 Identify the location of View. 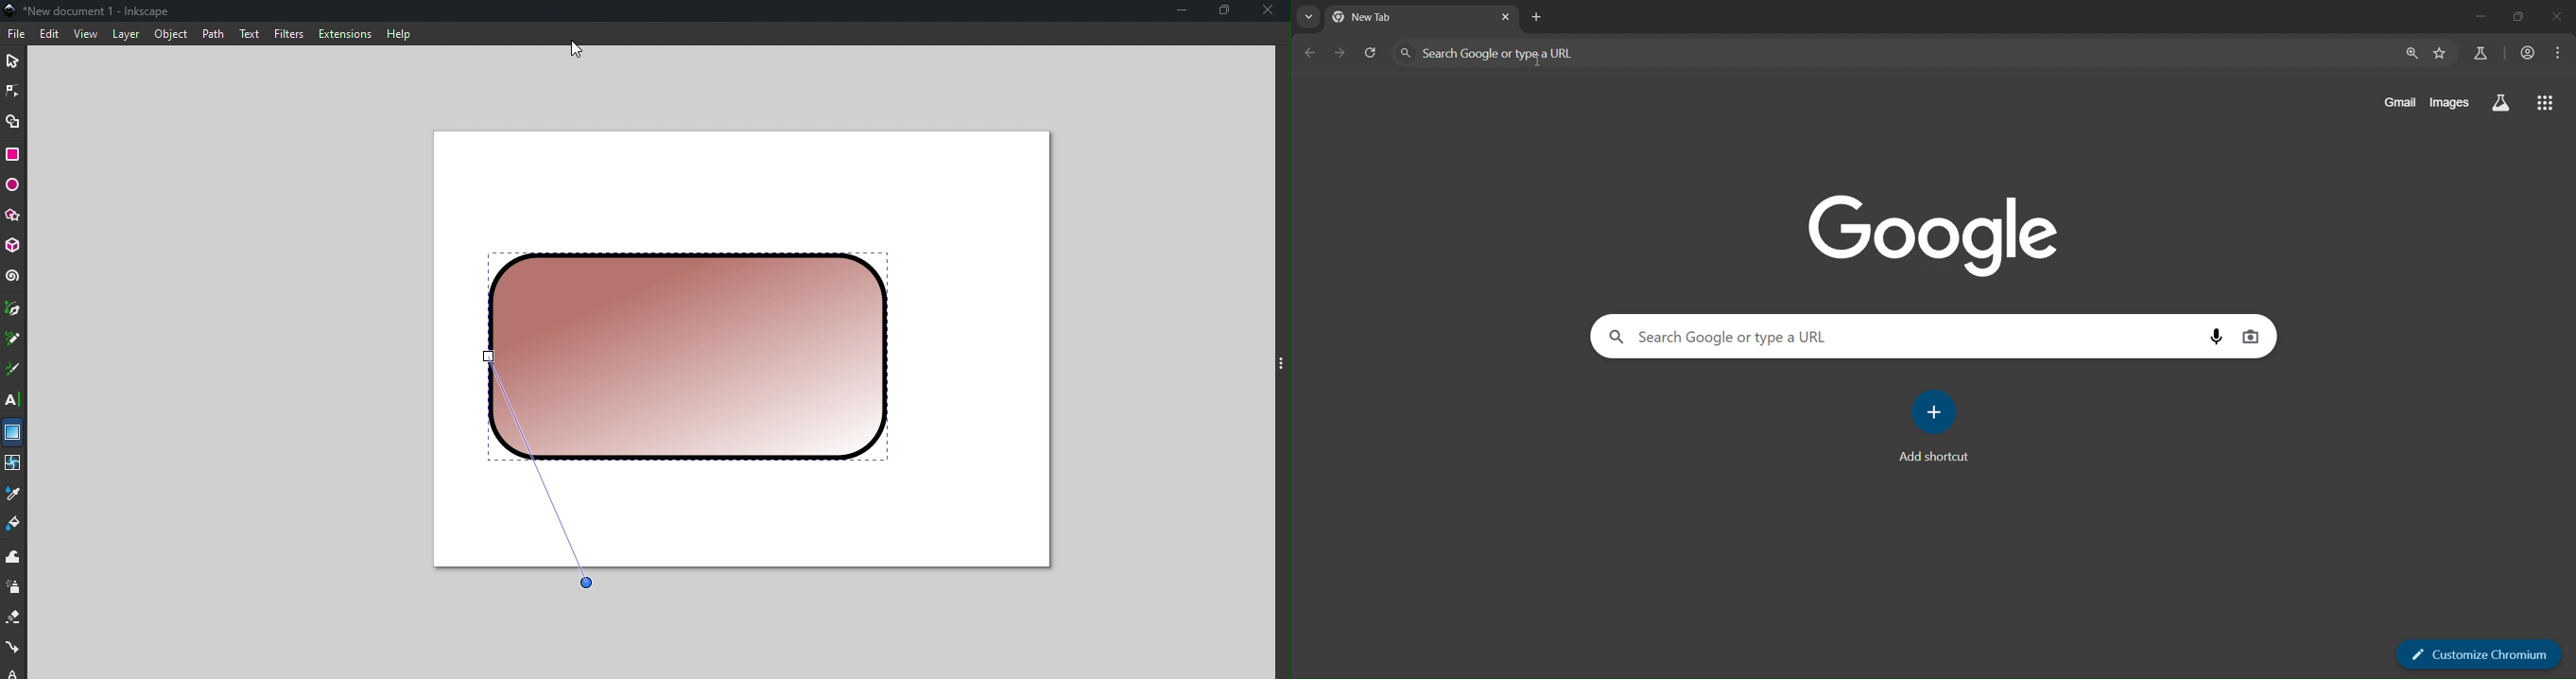
(88, 35).